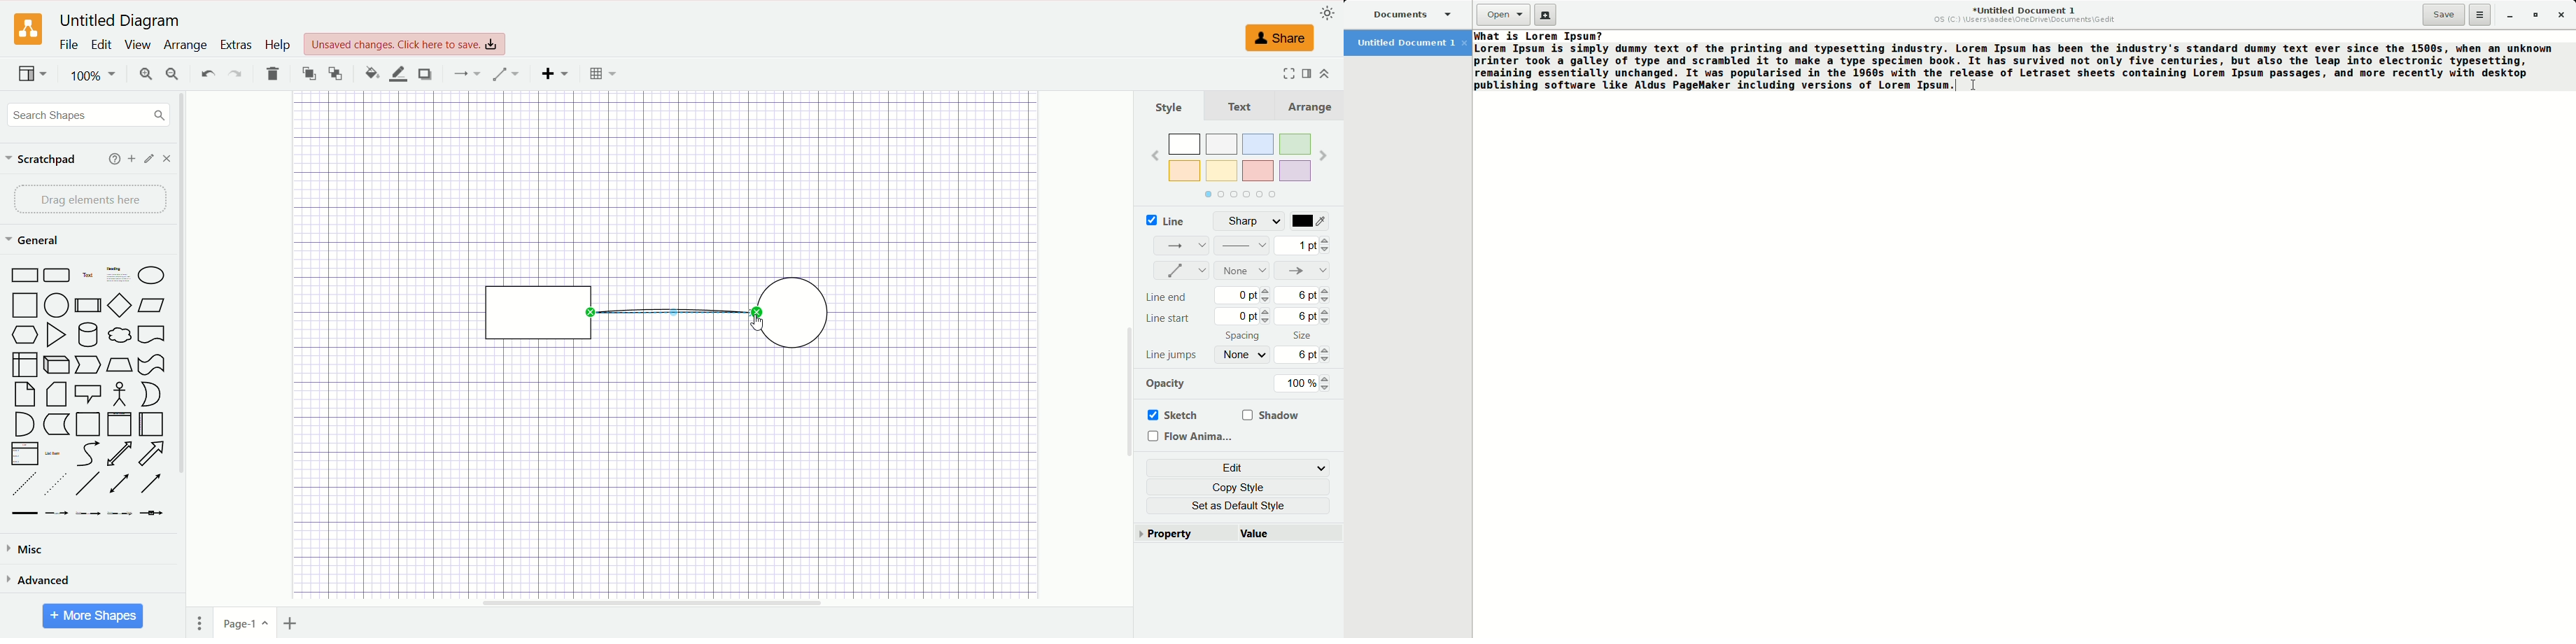 Image resolution: width=2576 pixels, height=644 pixels. Describe the element at coordinates (308, 72) in the screenshot. I see `to front` at that location.